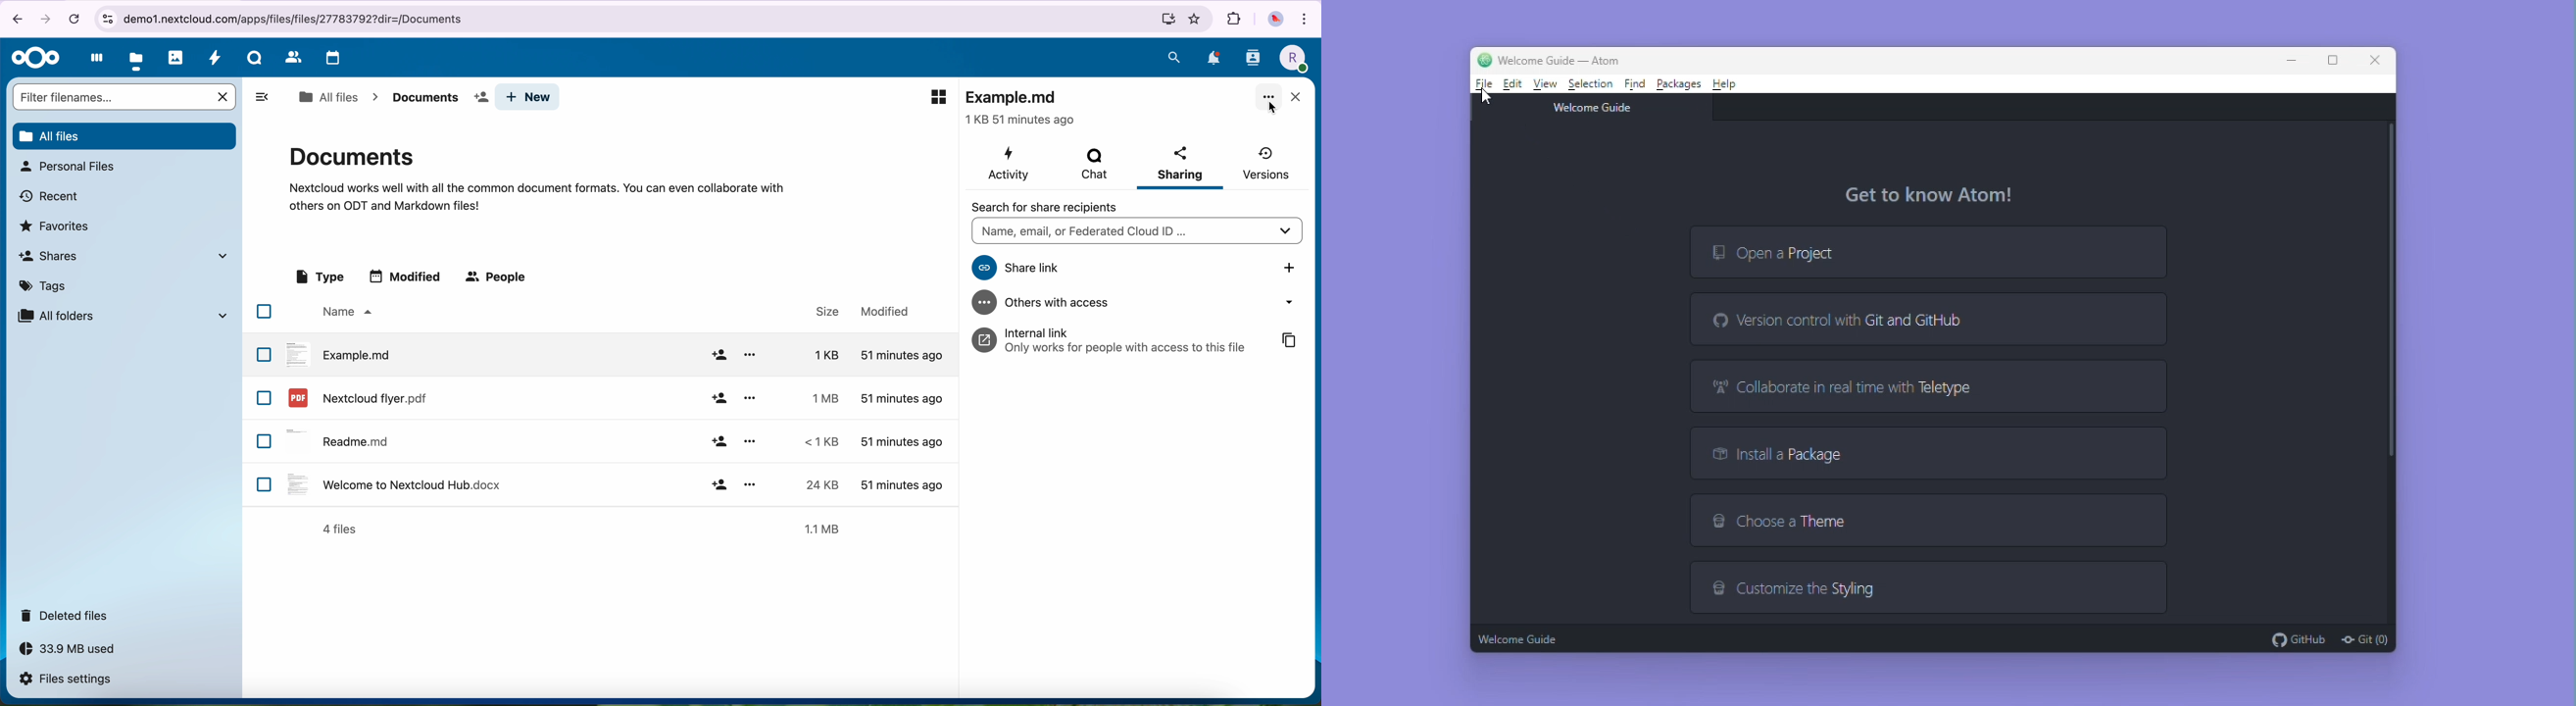 This screenshot has width=2576, height=728. What do you see at coordinates (48, 18) in the screenshot?
I see `navigate foward` at bounding box center [48, 18].